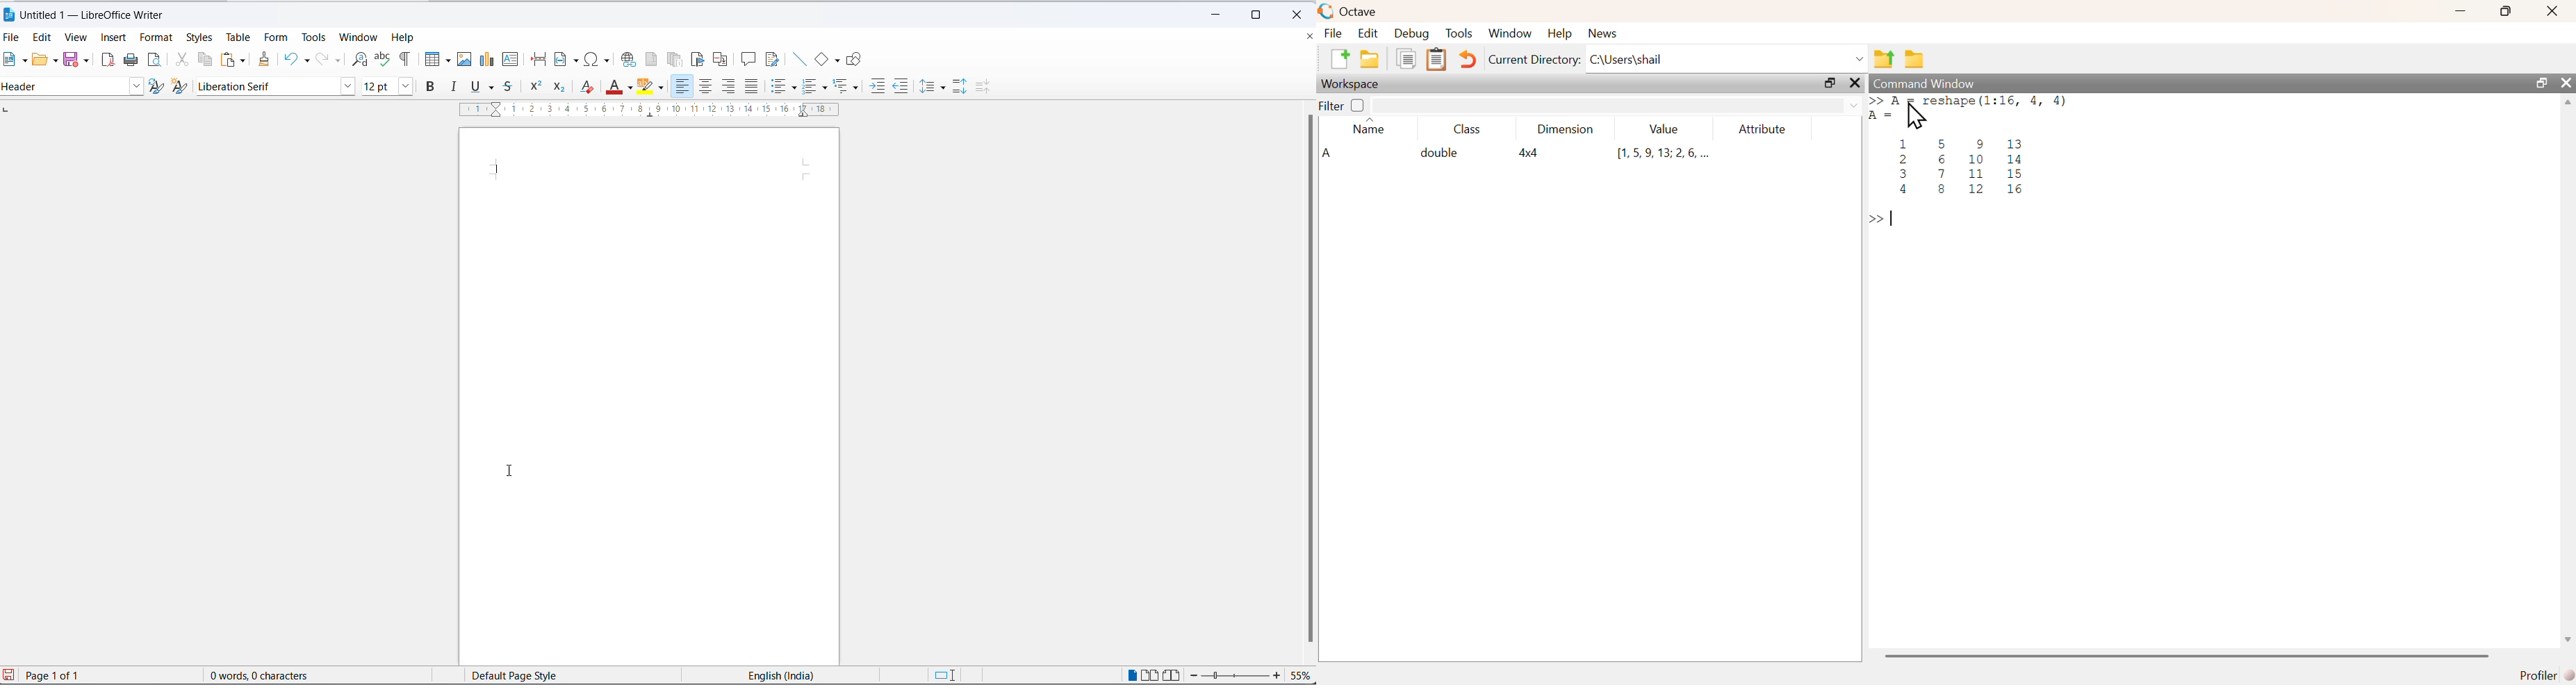 This screenshot has width=2576, height=700. What do you see at coordinates (1132, 675) in the screenshot?
I see `single page view` at bounding box center [1132, 675].